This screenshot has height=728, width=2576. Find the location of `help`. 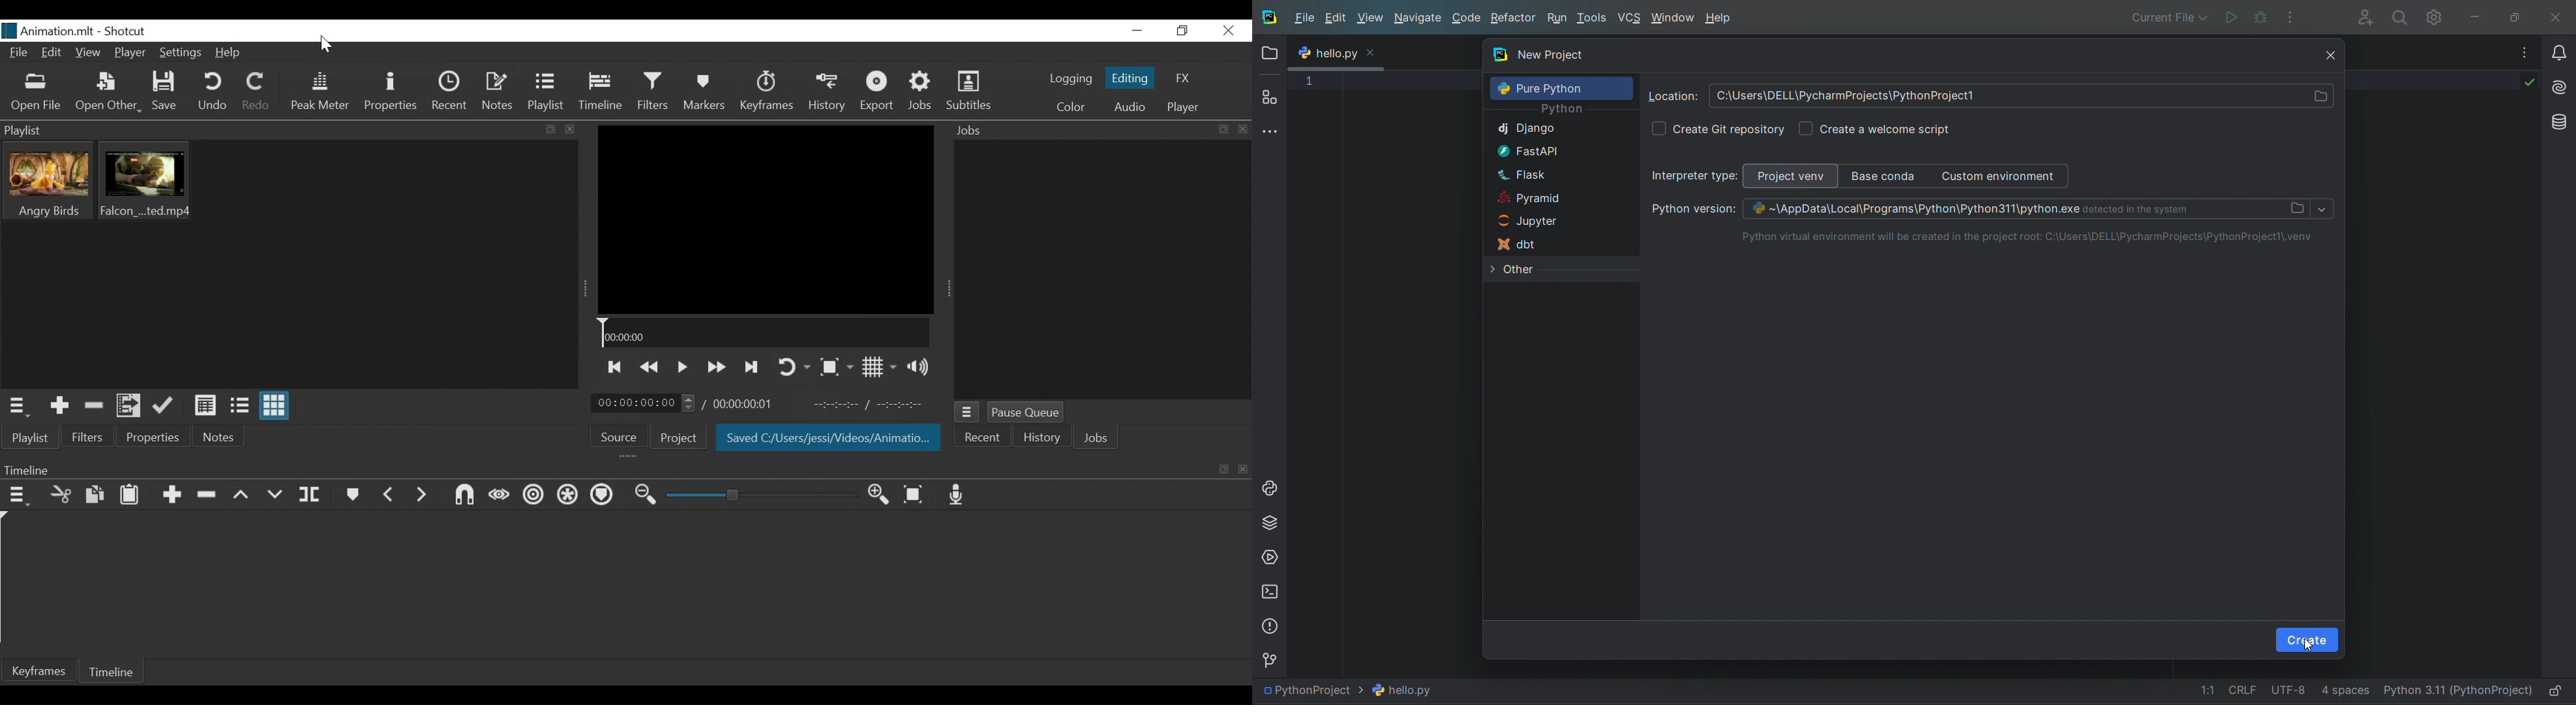

help is located at coordinates (1724, 18).